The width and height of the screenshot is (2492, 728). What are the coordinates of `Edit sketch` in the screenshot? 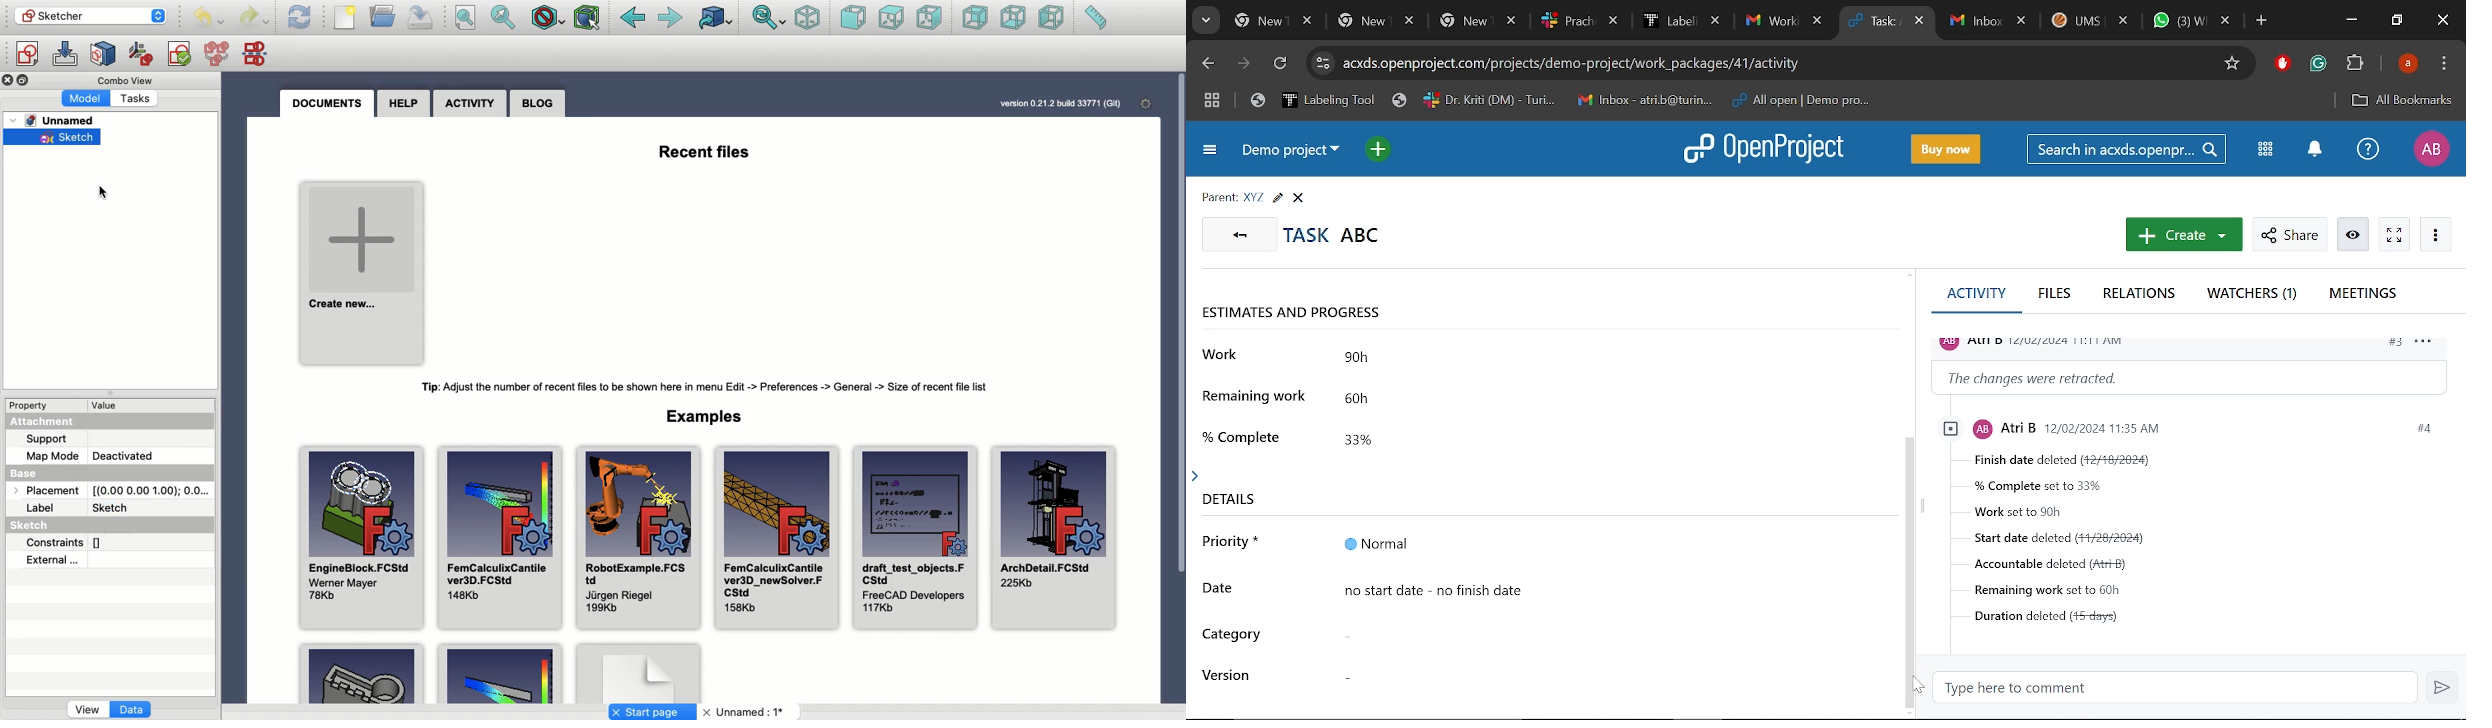 It's located at (65, 54).